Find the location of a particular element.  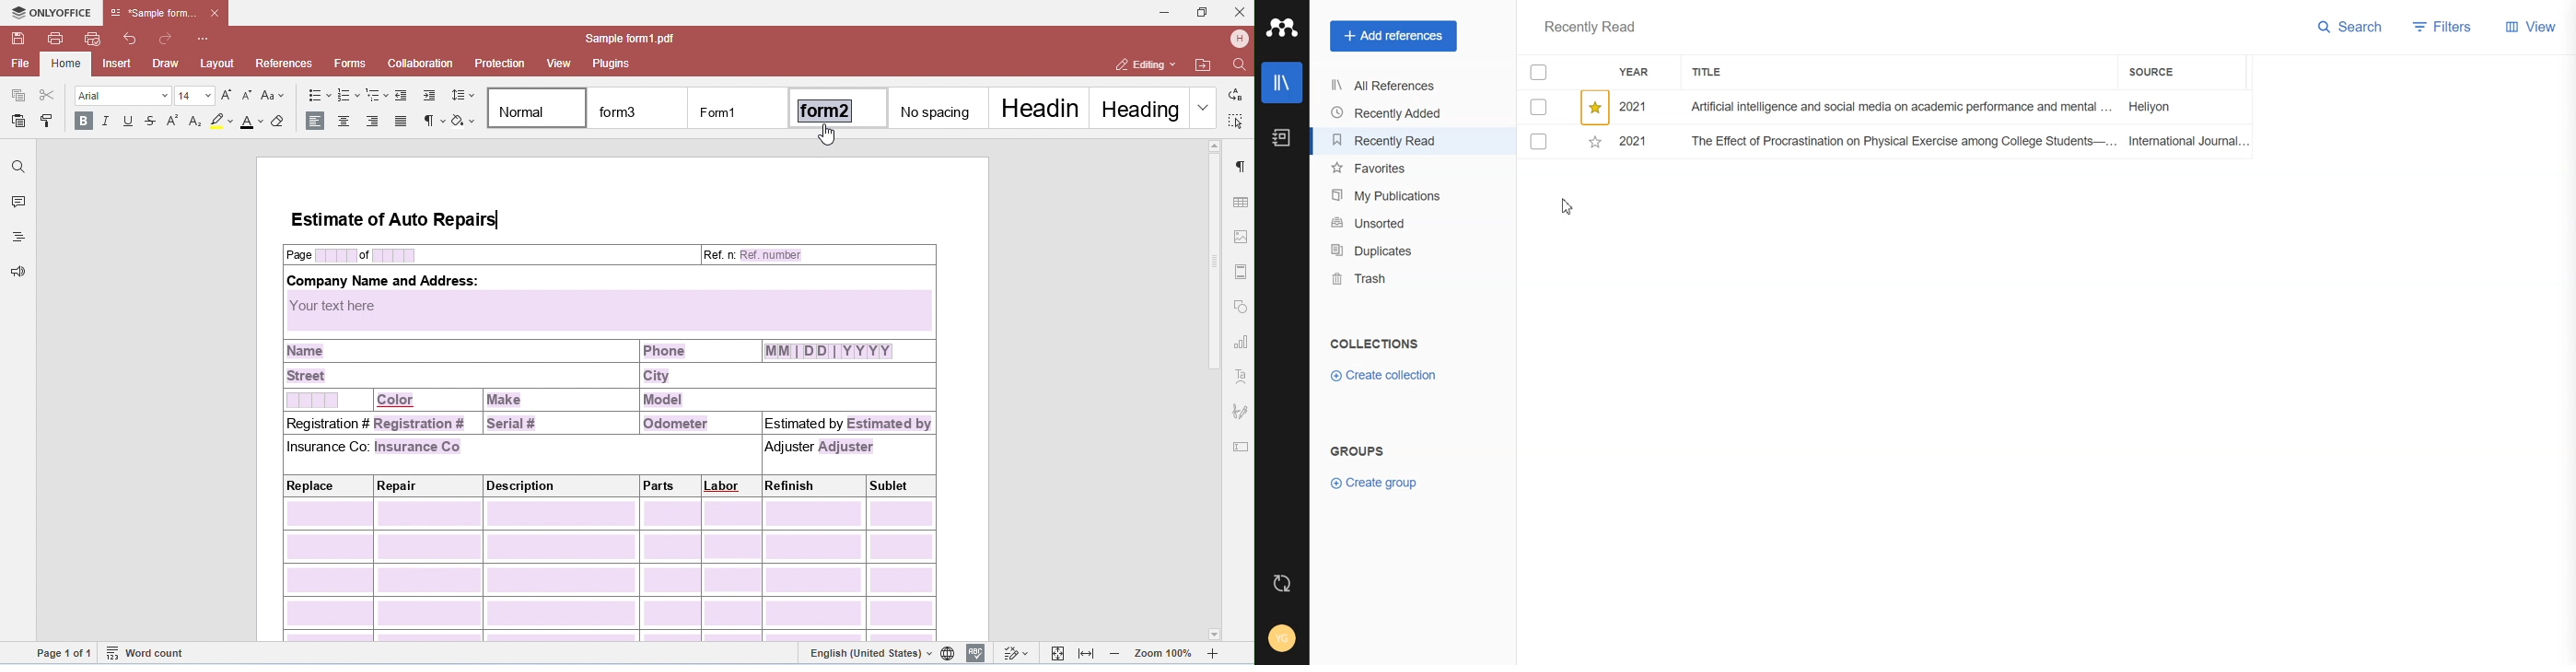

Checkmarks is located at coordinates (1540, 72).